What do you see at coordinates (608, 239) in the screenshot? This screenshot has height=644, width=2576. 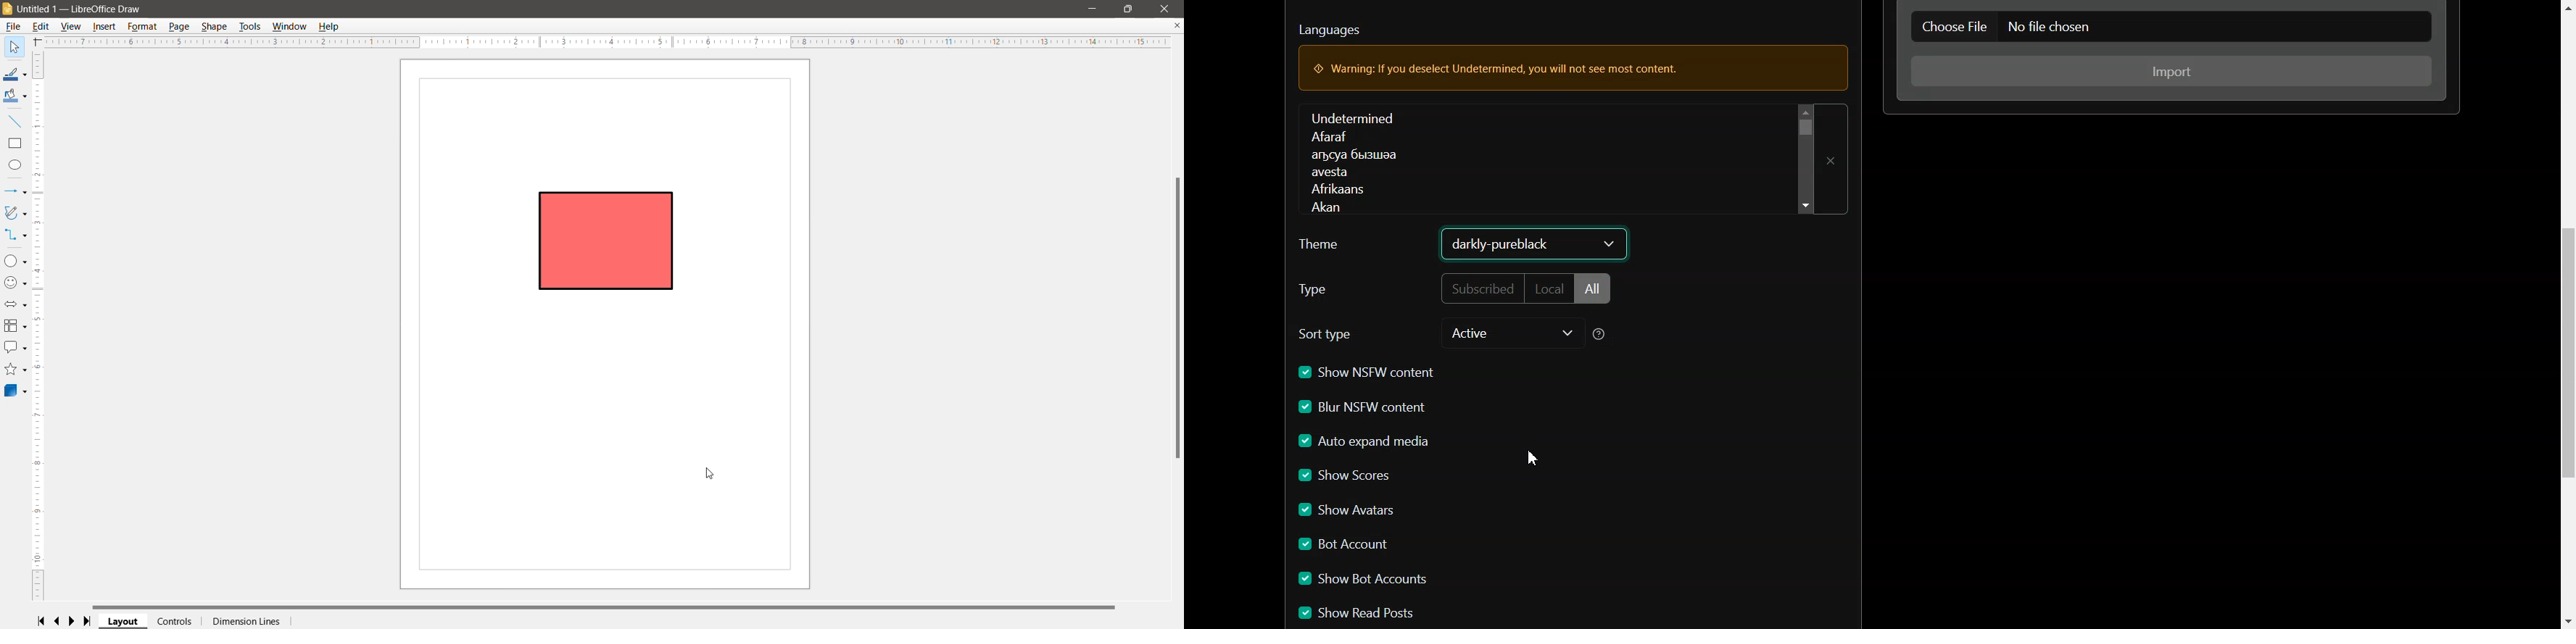 I see `Line Style of the shape changed` at bounding box center [608, 239].